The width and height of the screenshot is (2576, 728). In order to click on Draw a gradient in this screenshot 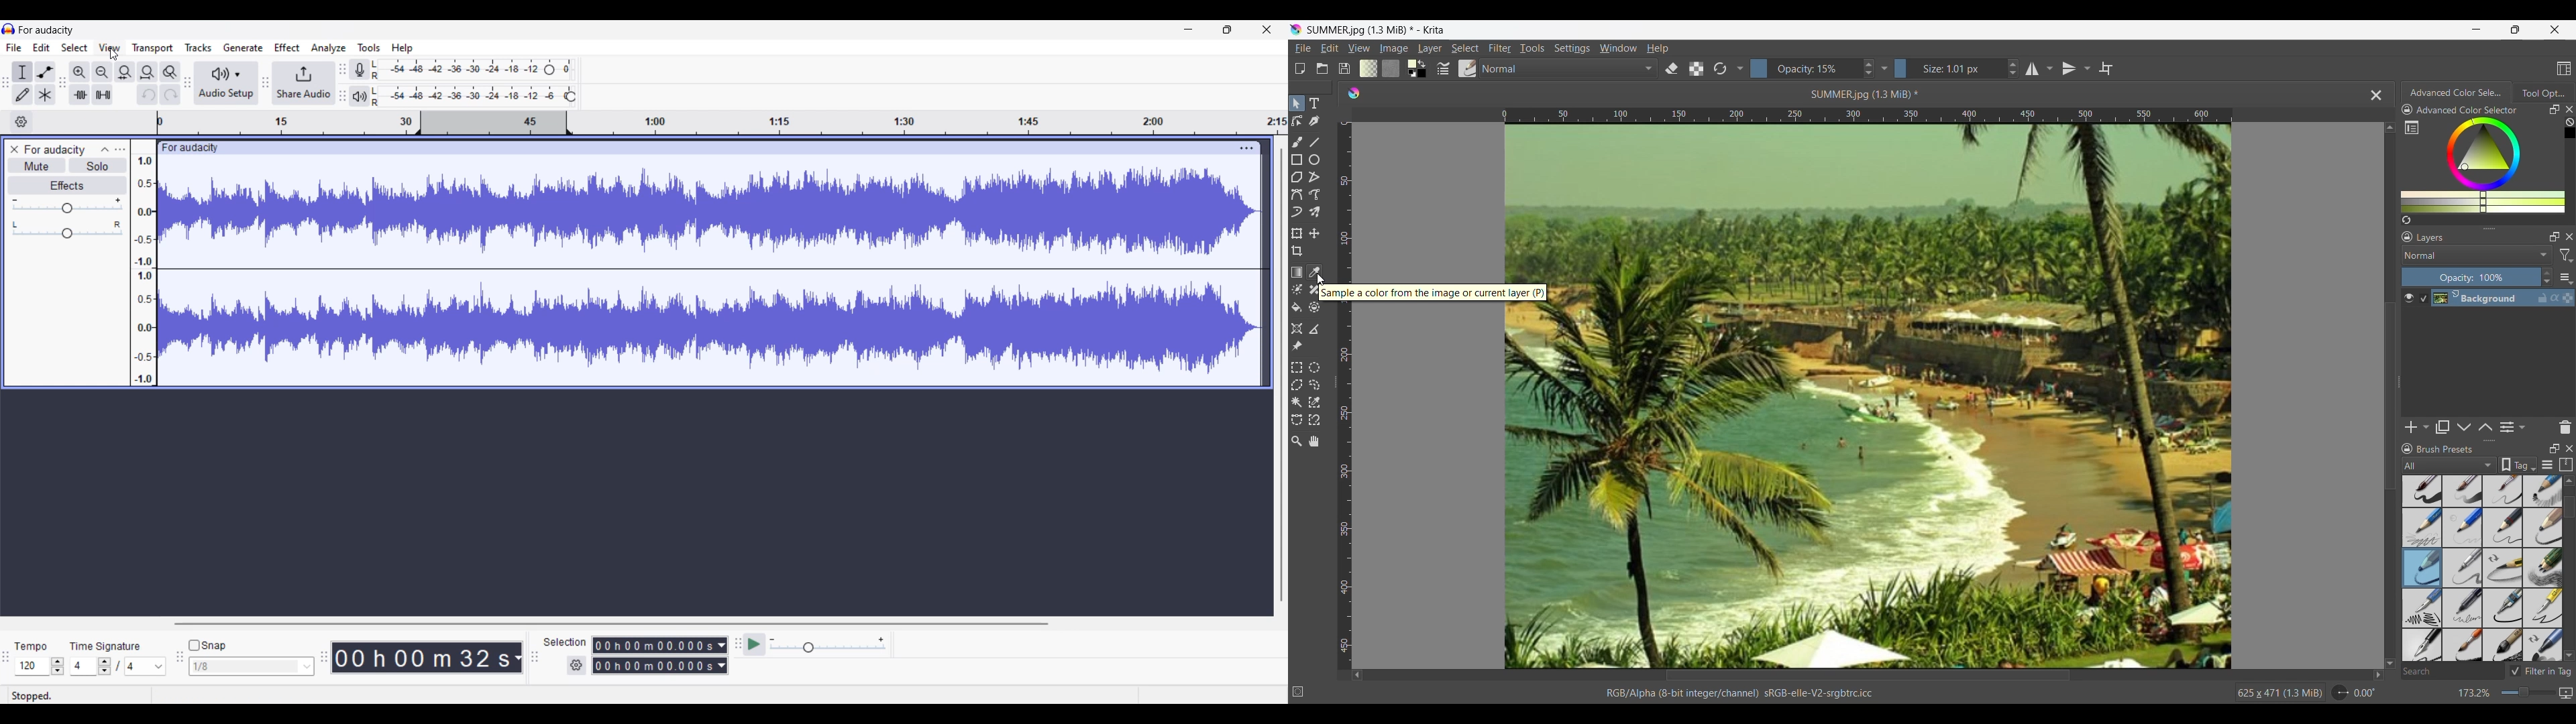, I will do `click(1297, 272)`.